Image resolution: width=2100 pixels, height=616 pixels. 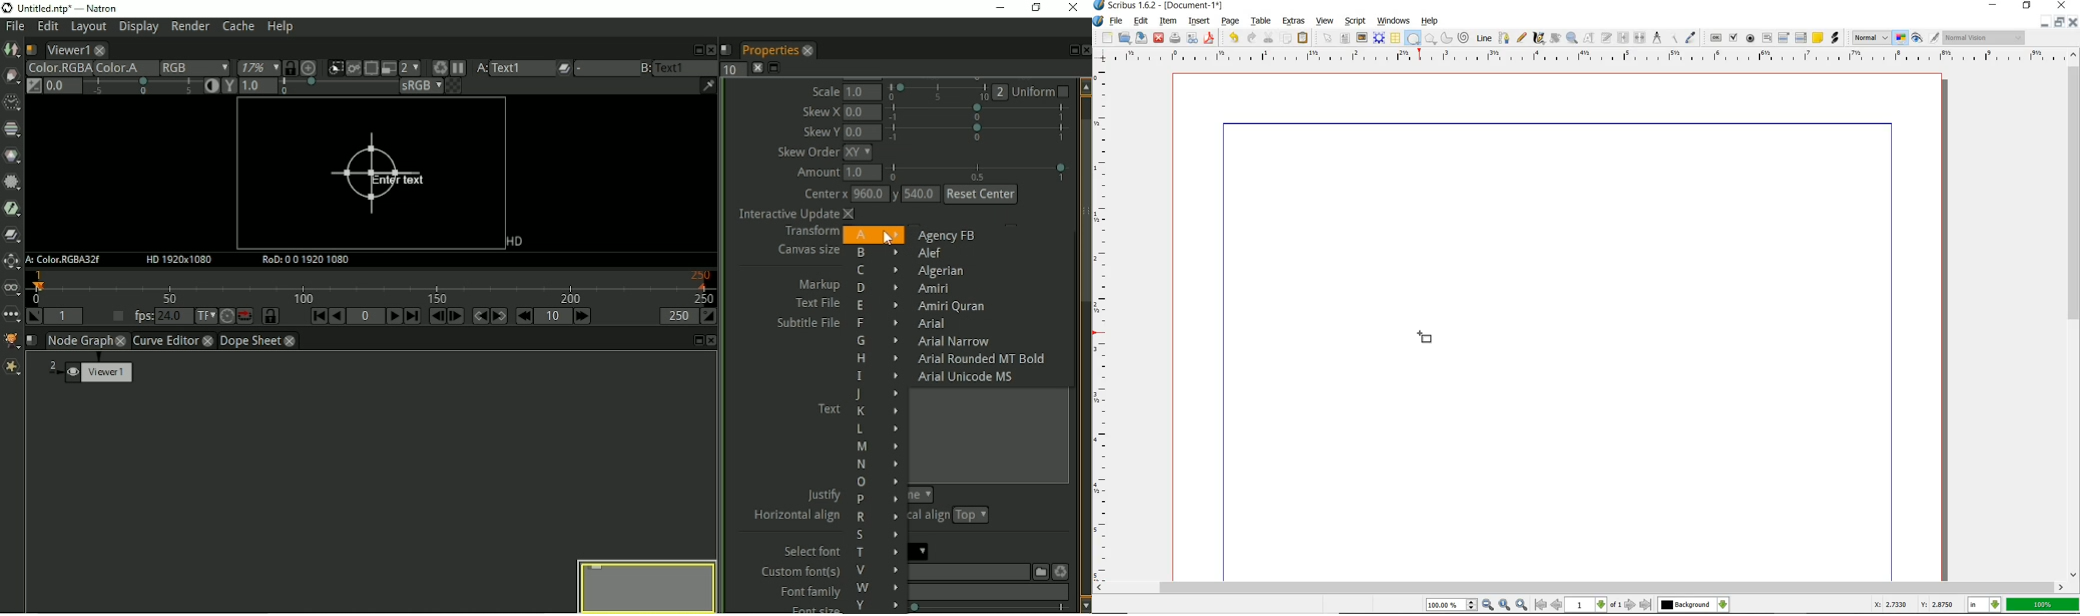 What do you see at coordinates (1199, 21) in the screenshot?
I see `INSERT` at bounding box center [1199, 21].